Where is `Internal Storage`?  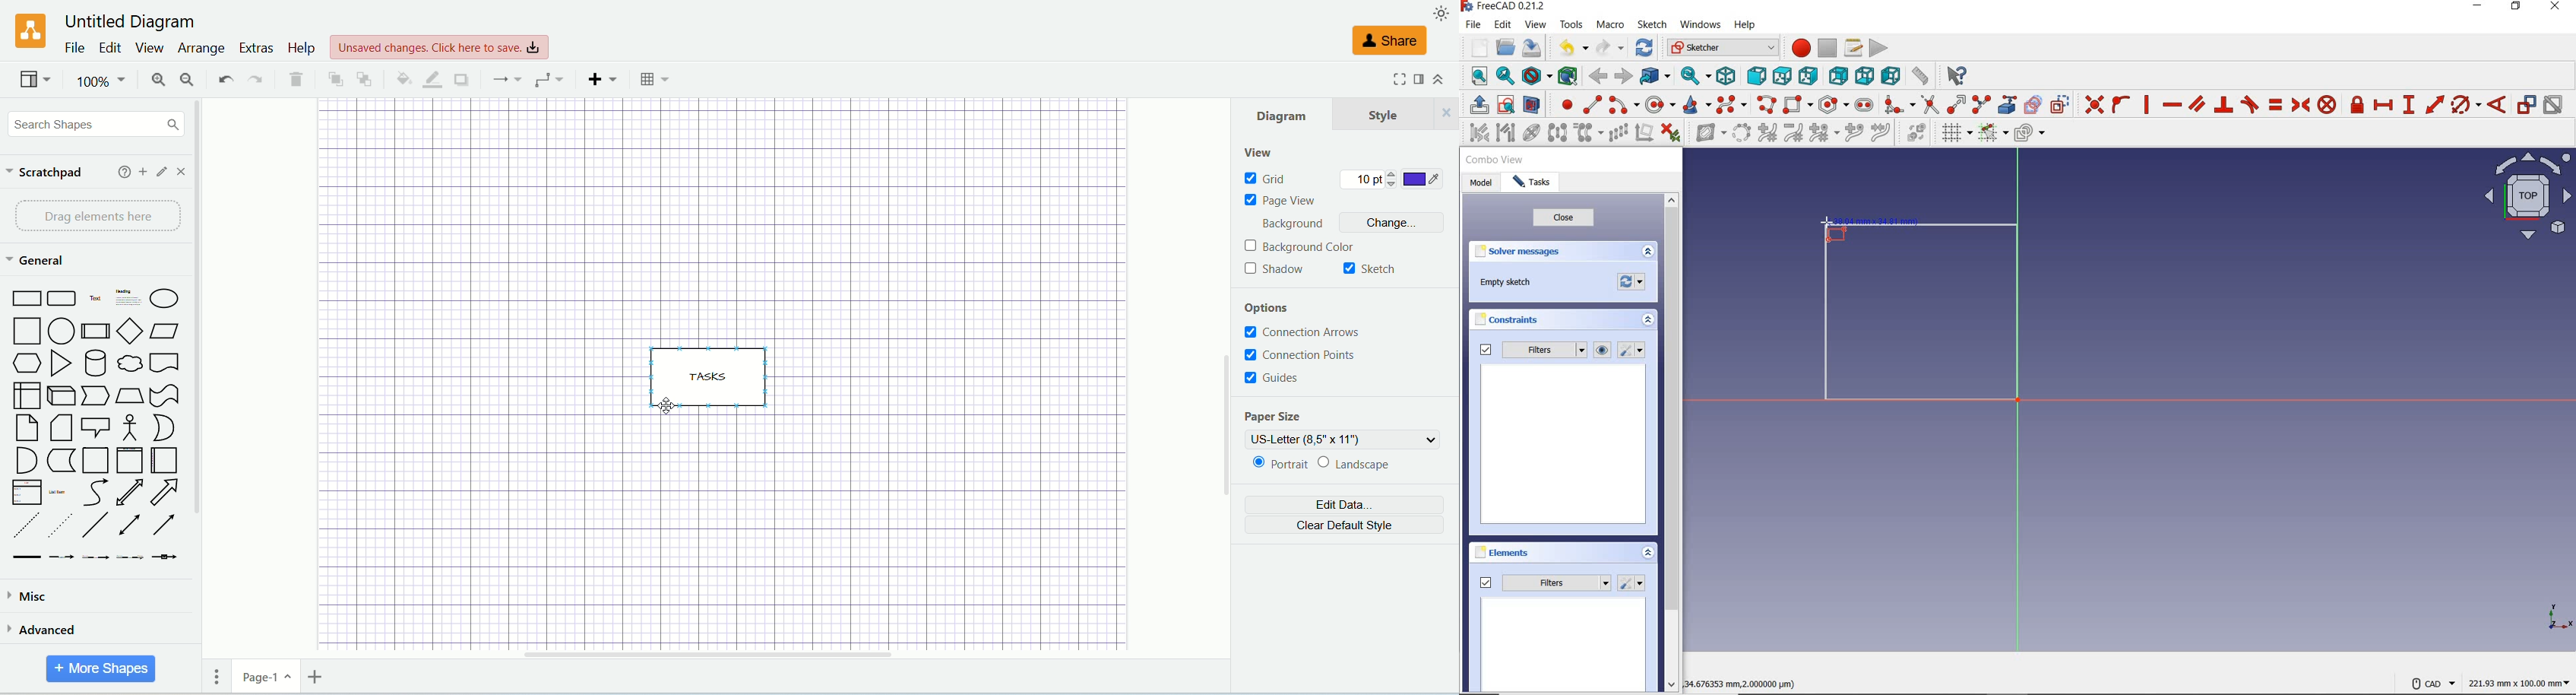 Internal Storage is located at coordinates (26, 395).